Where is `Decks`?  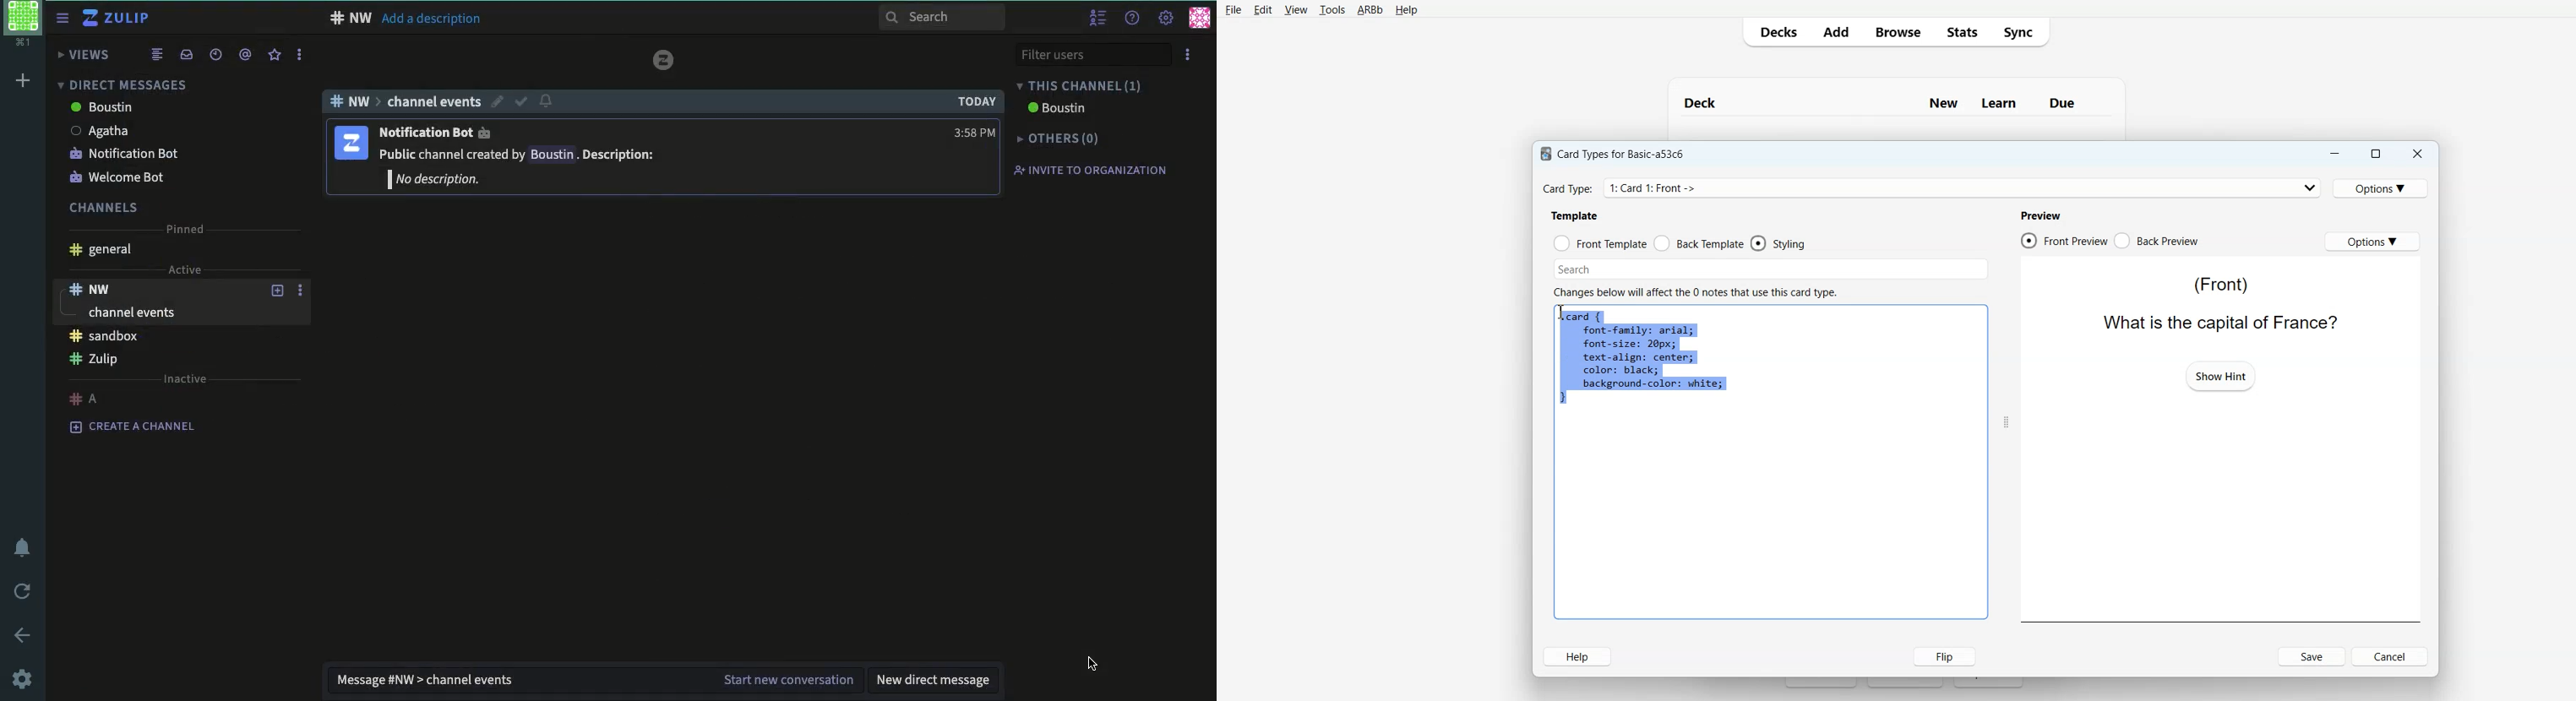
Decks is located at coordinates (1775, 32).